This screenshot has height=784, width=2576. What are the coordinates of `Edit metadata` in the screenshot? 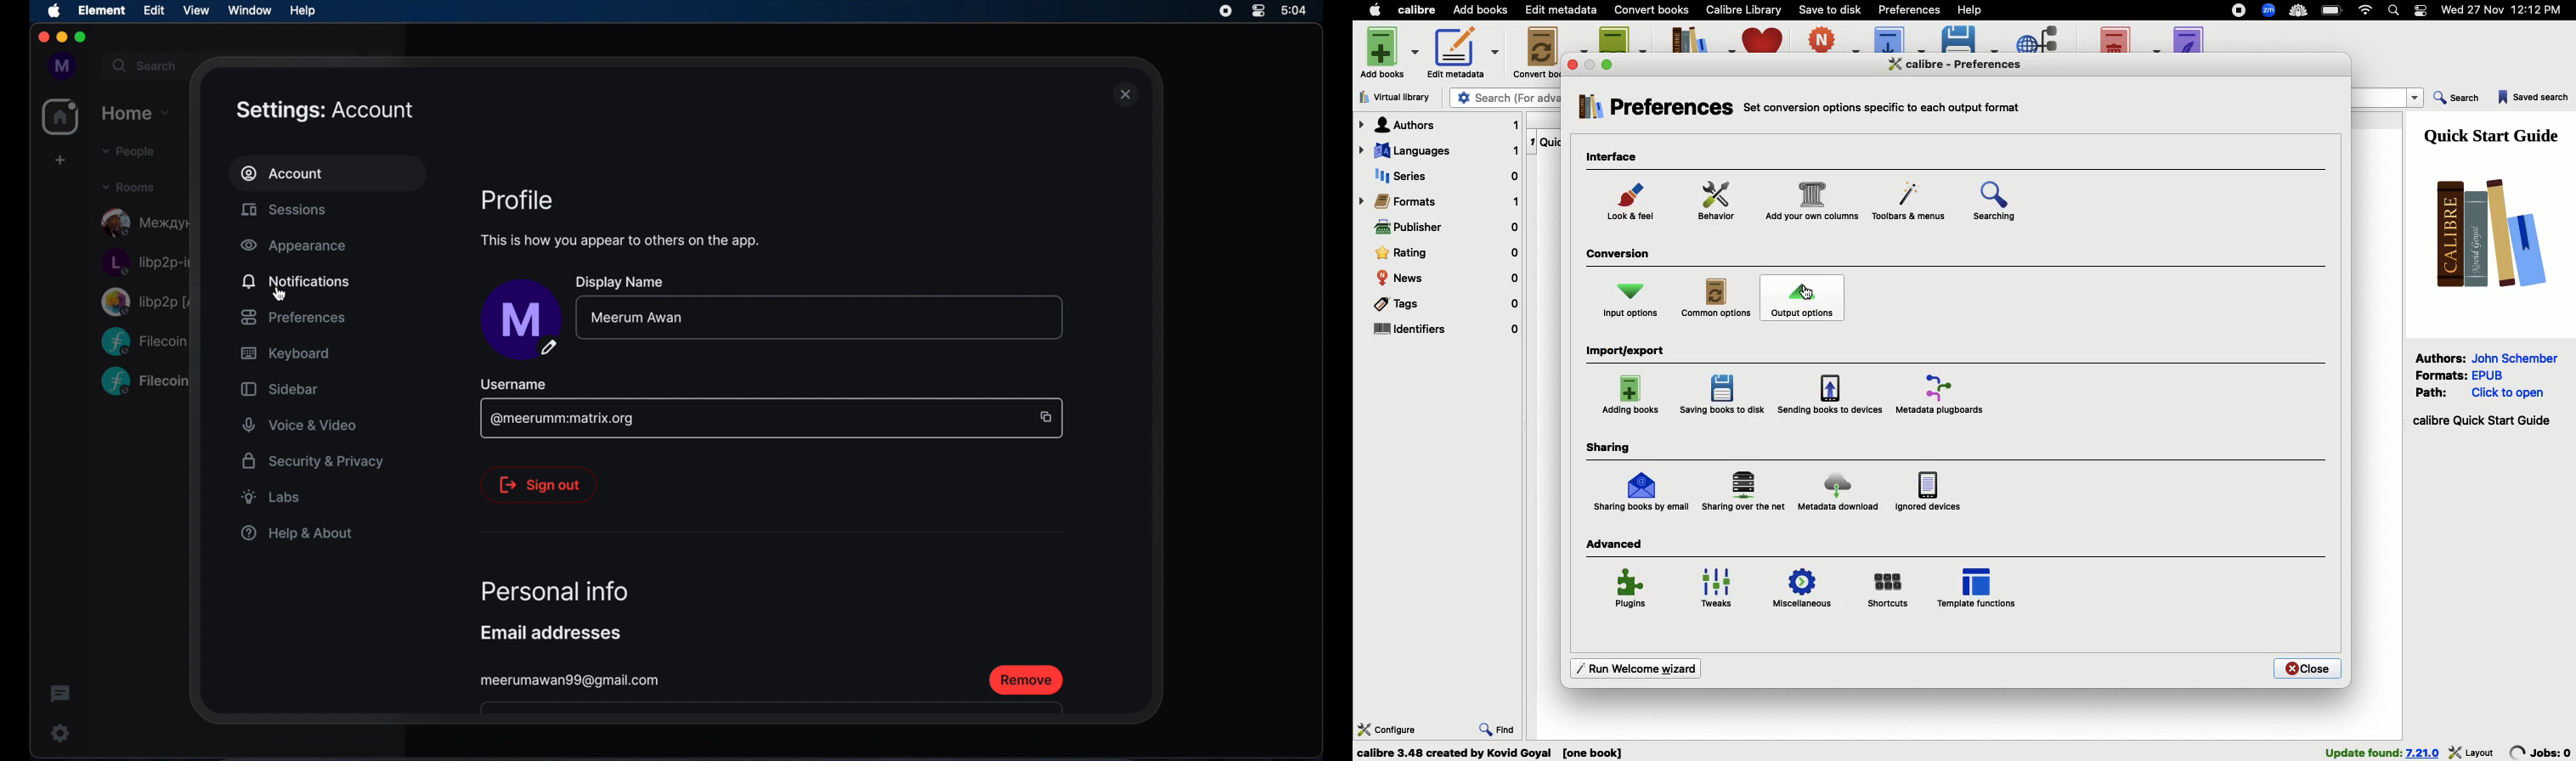 It's located at (1562, 10).